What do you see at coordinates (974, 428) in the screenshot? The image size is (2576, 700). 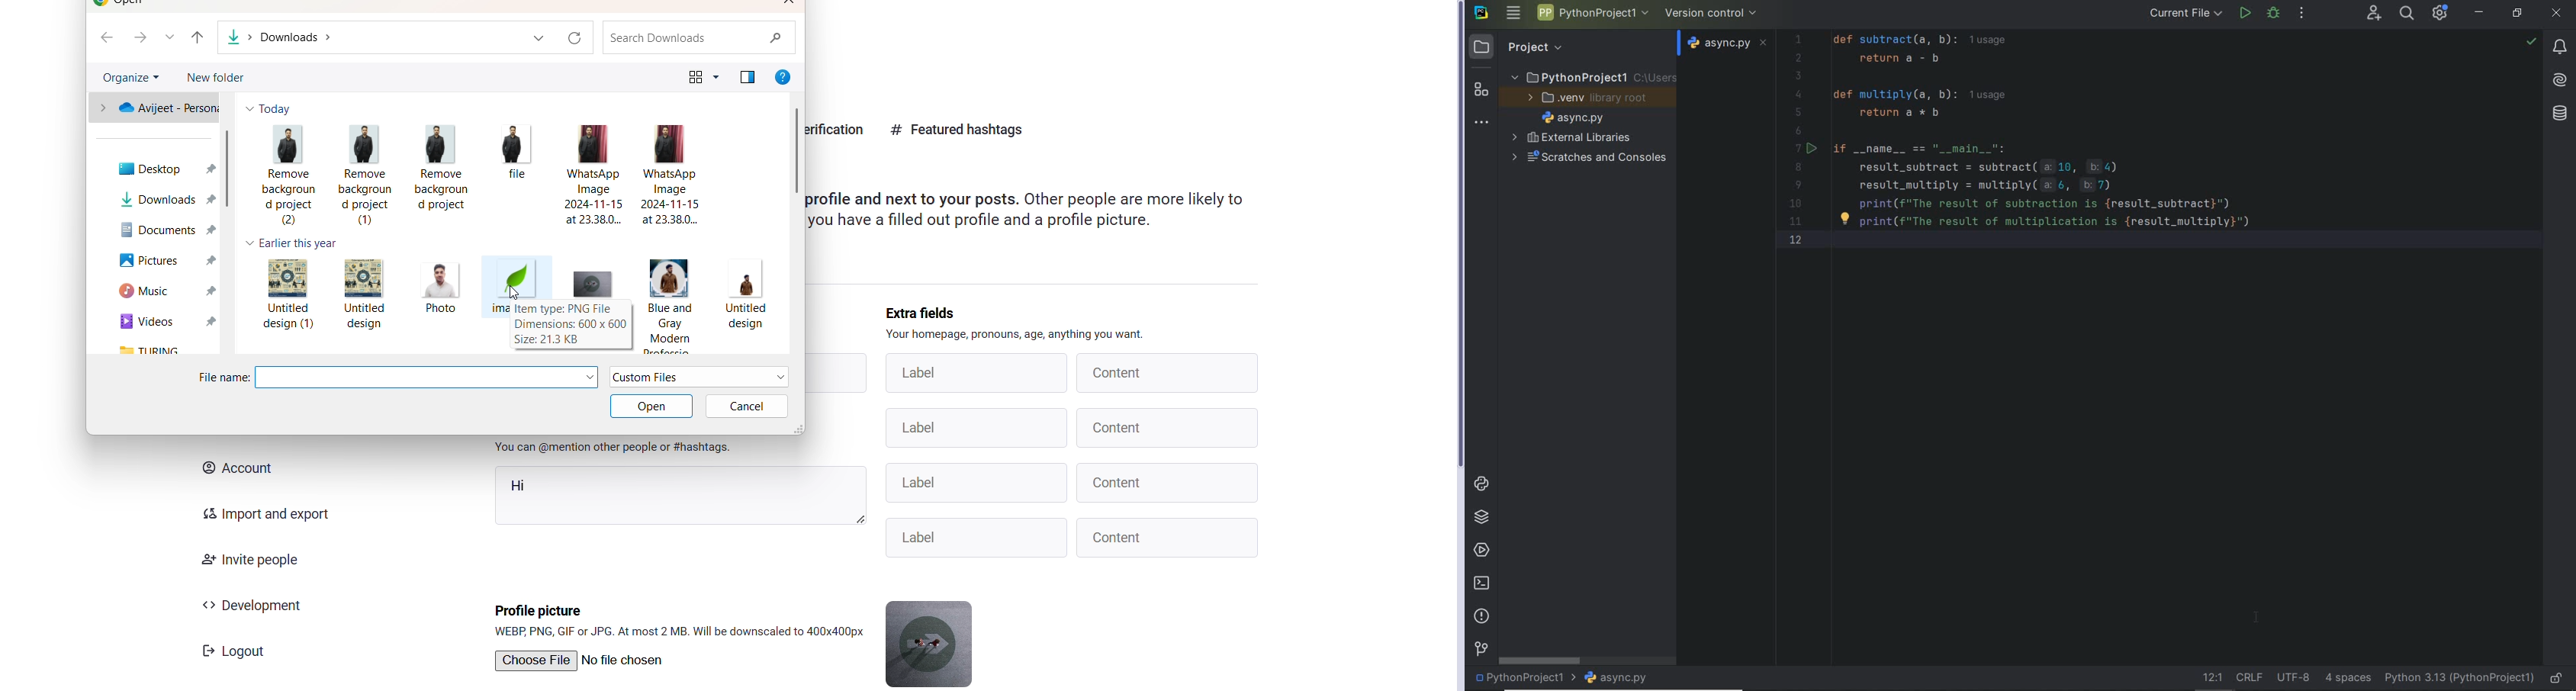 I see `Label` at bounding box center [974, 428].